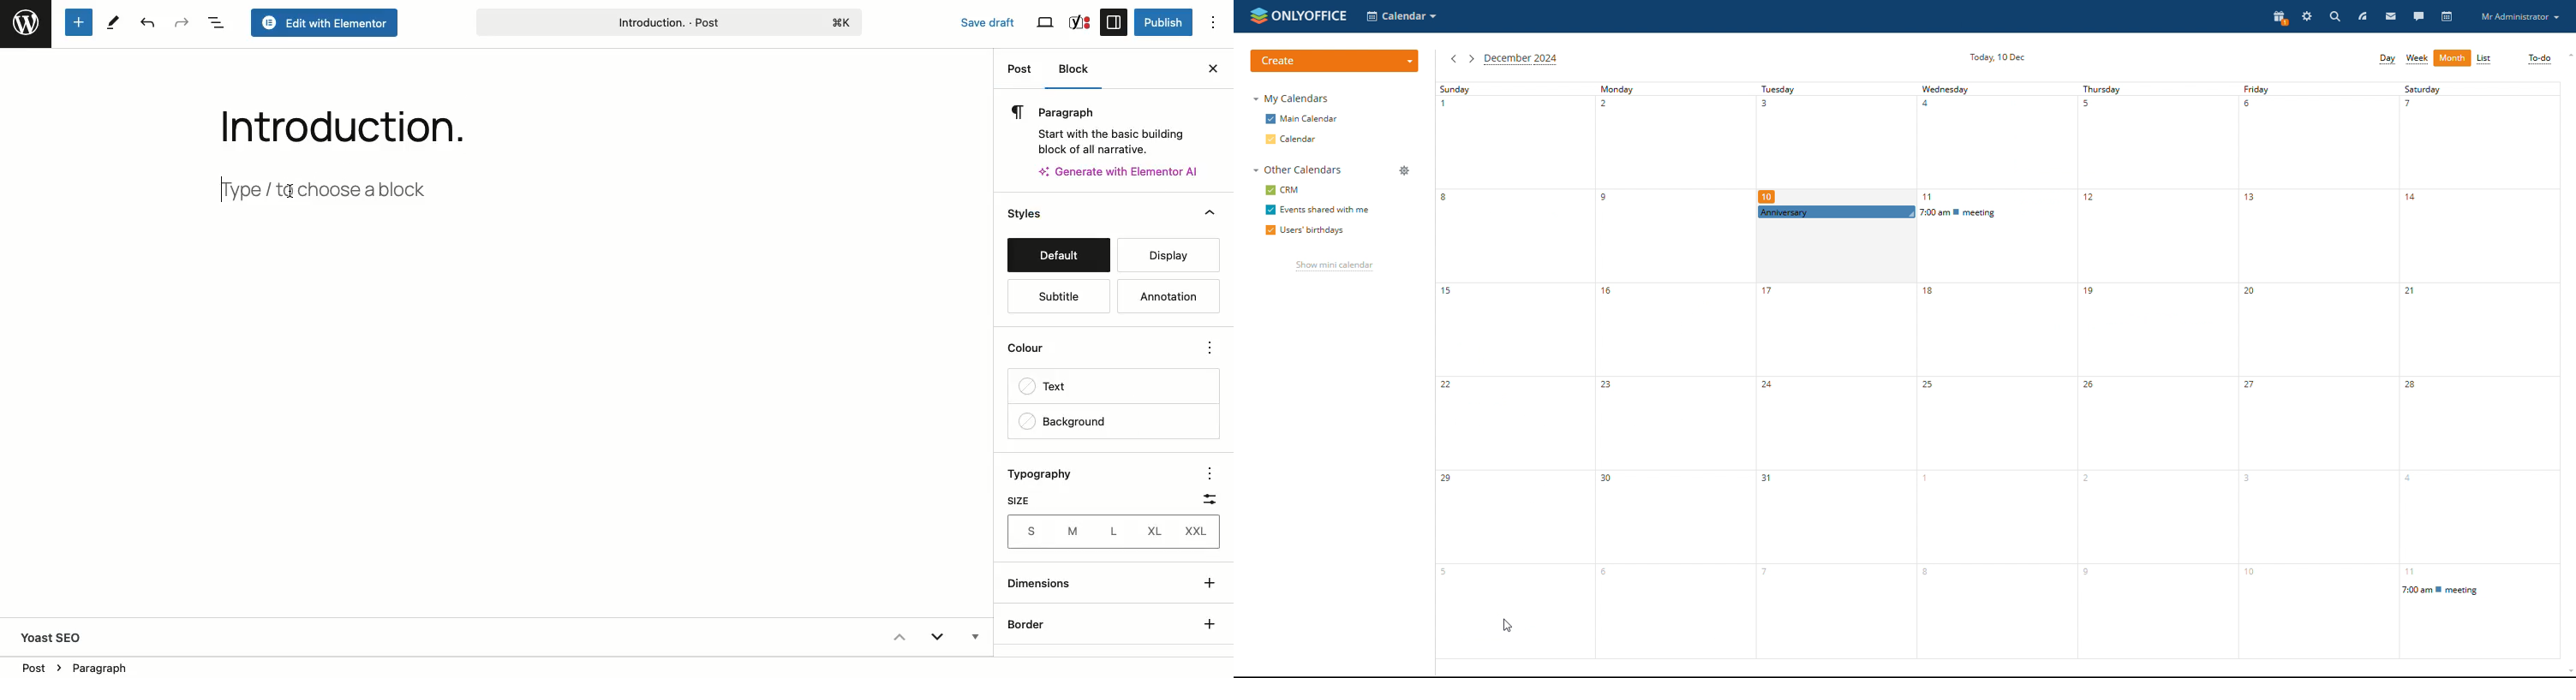 This screenshot has width=2576, height=700. Describe the element at coordinates (1831, 370) in the screenshot. I see `` at that location.